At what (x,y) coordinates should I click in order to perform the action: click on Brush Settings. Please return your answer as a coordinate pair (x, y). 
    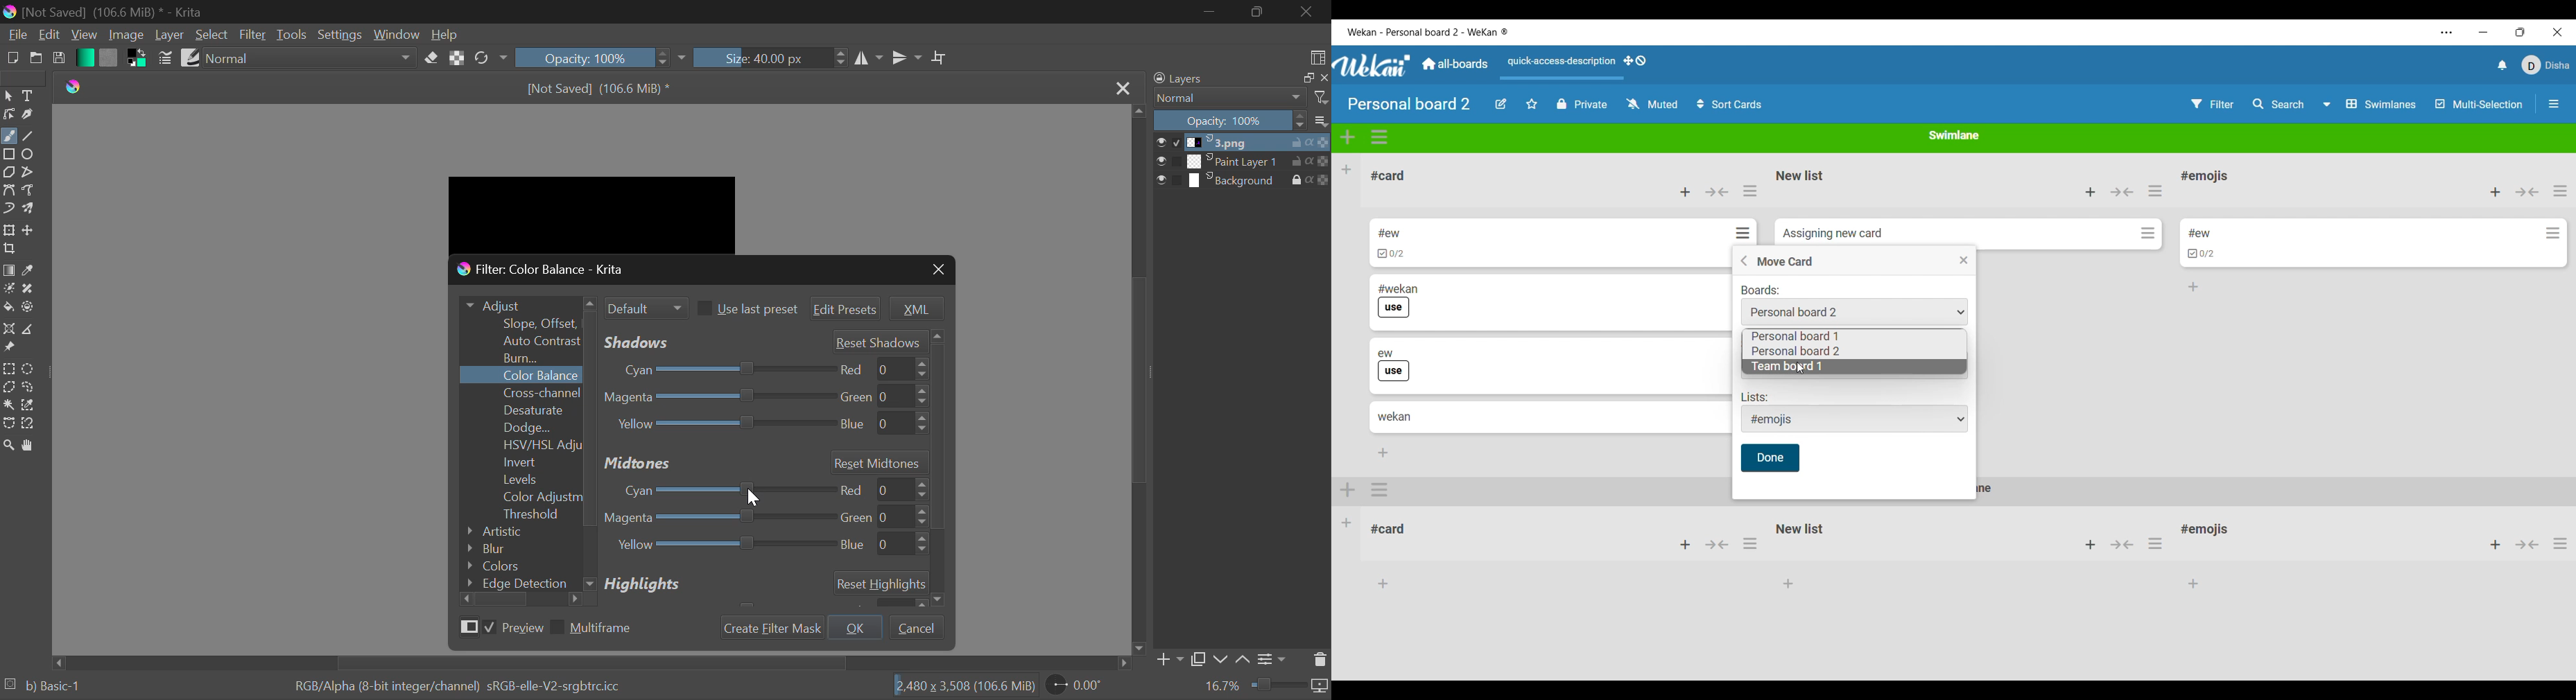
    Looking at the image, I should click on (166, 58).